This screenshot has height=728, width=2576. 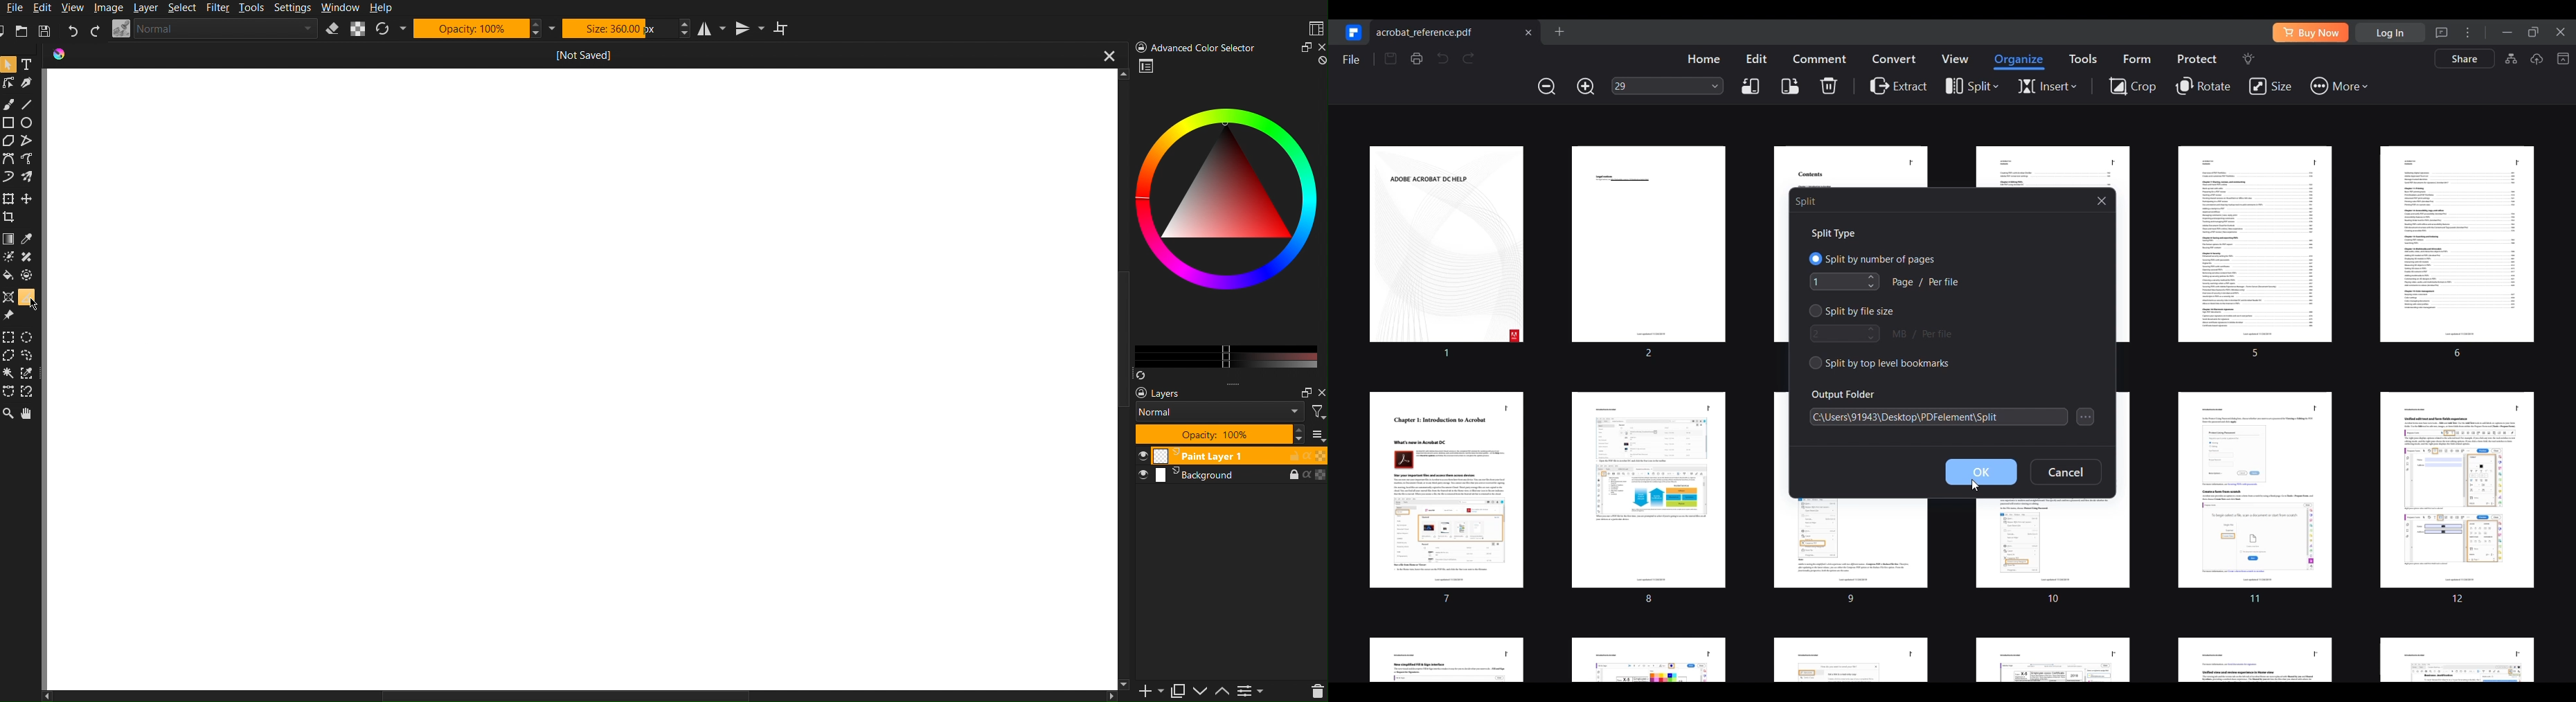 What do you see at coordinates (36, 304) in the screenshot?
I see `Cursor` at bounding box center [36, 304].